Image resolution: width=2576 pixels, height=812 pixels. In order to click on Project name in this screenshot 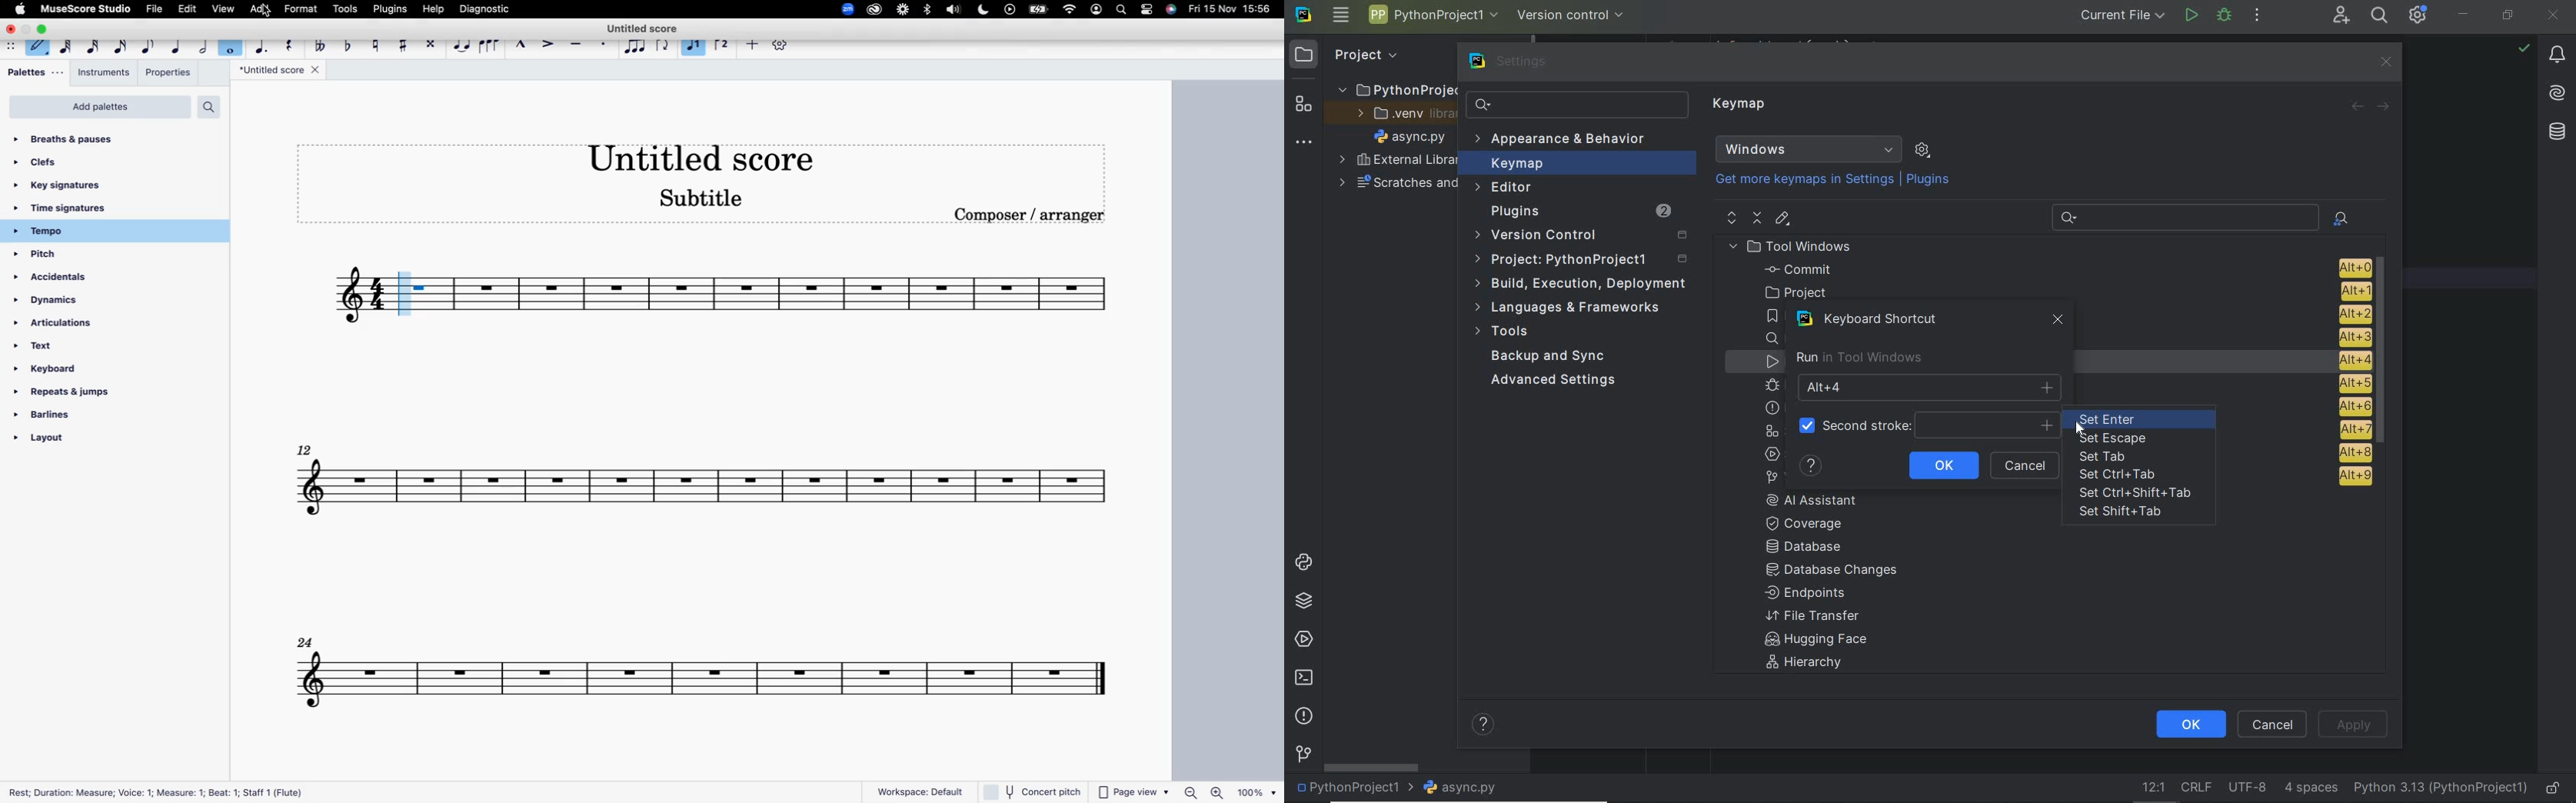, I will do `click(1433, 18)`.